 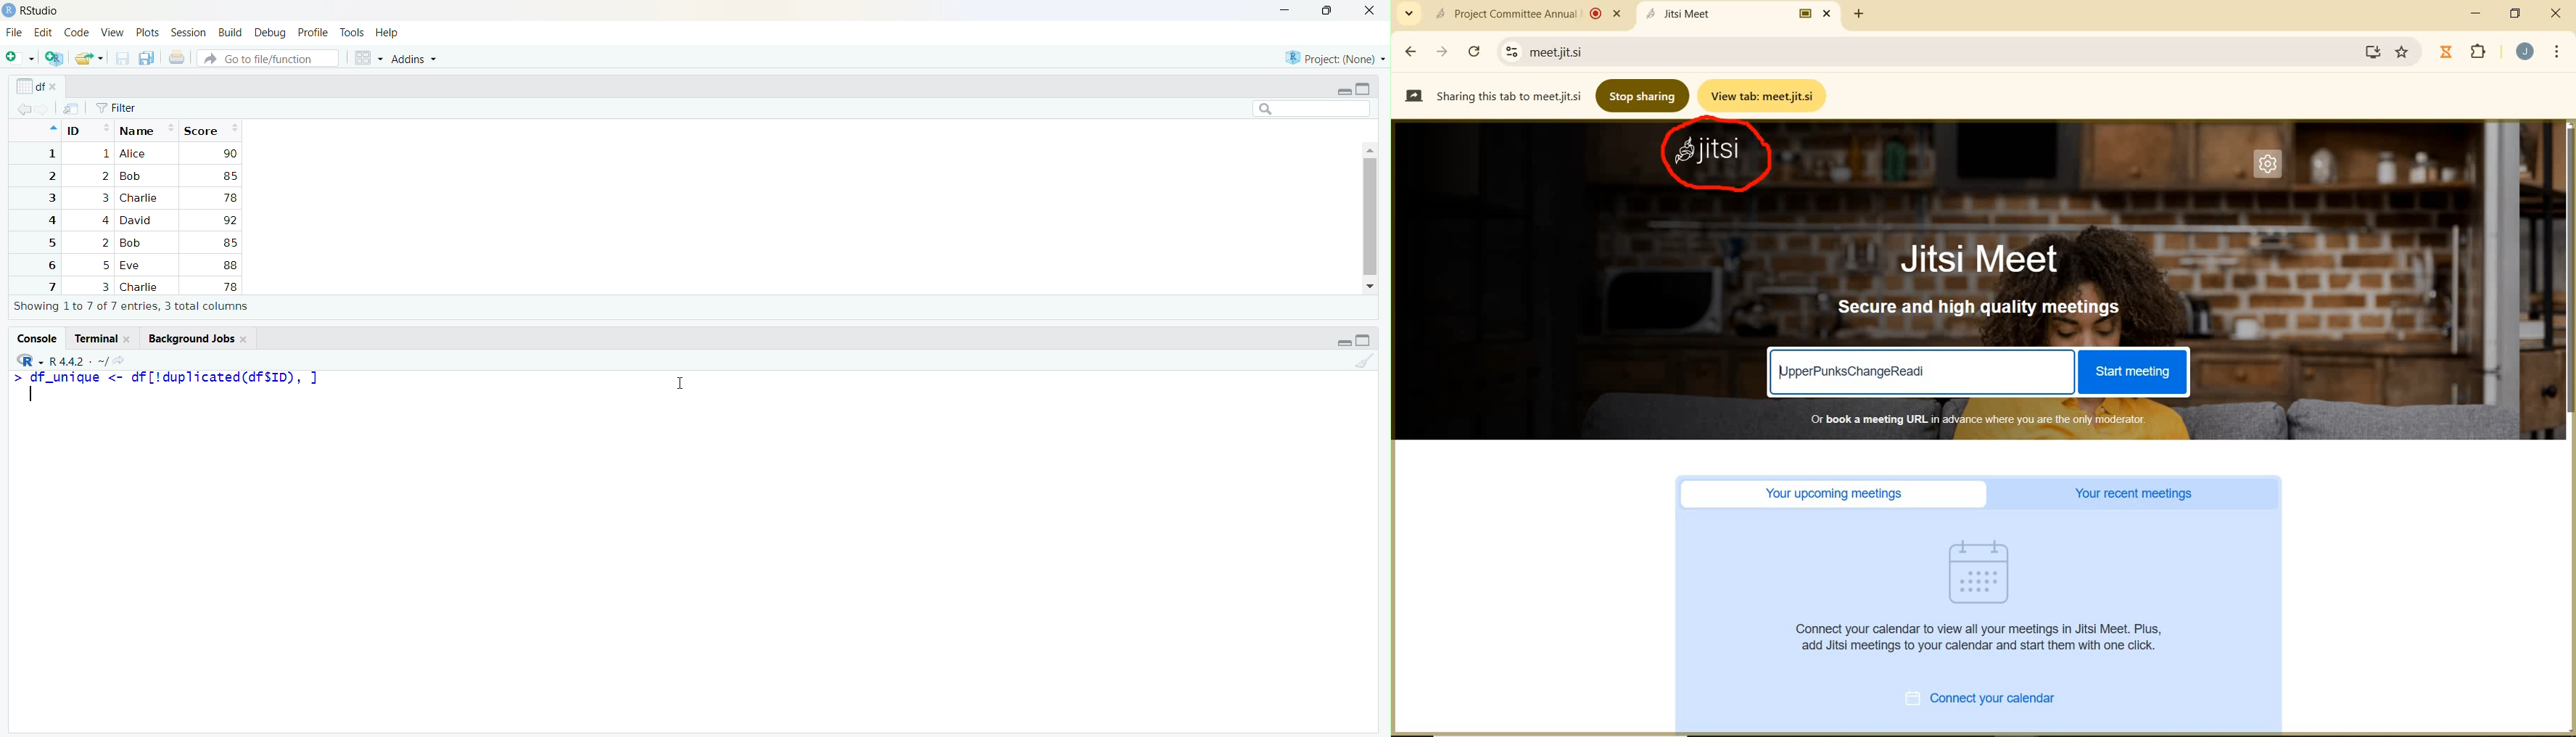 I want to click on save all, so click(x=148, y=59).